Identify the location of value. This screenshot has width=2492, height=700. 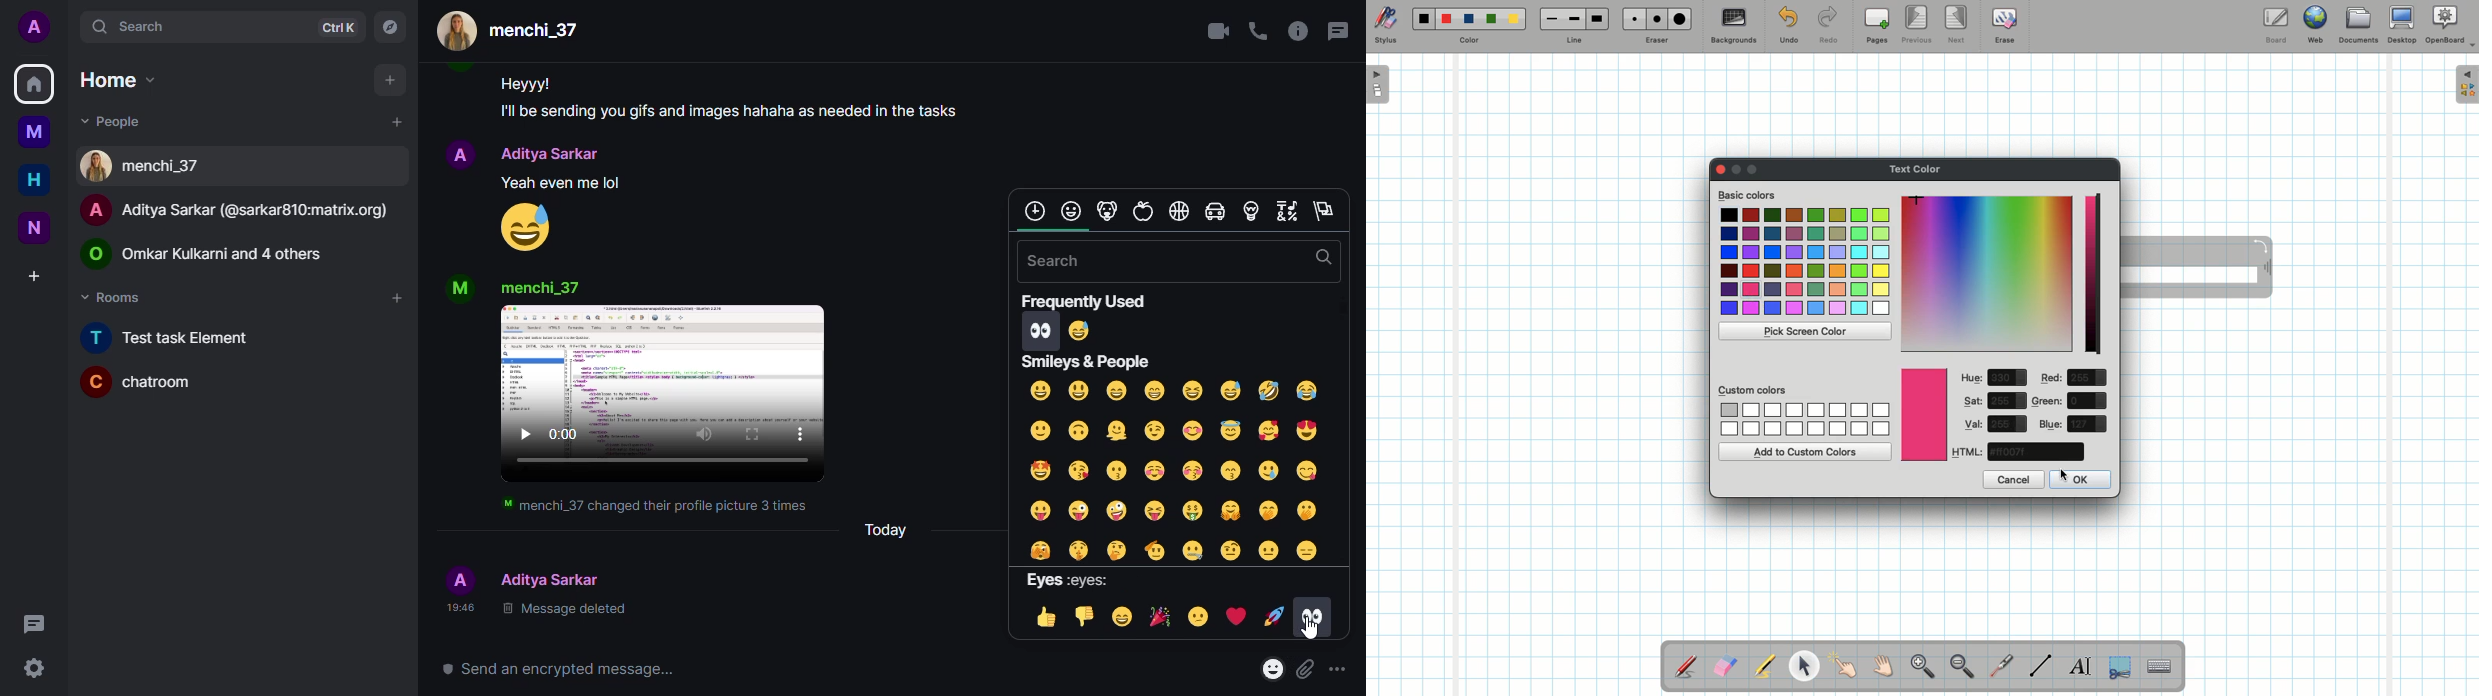
(2088, 401).